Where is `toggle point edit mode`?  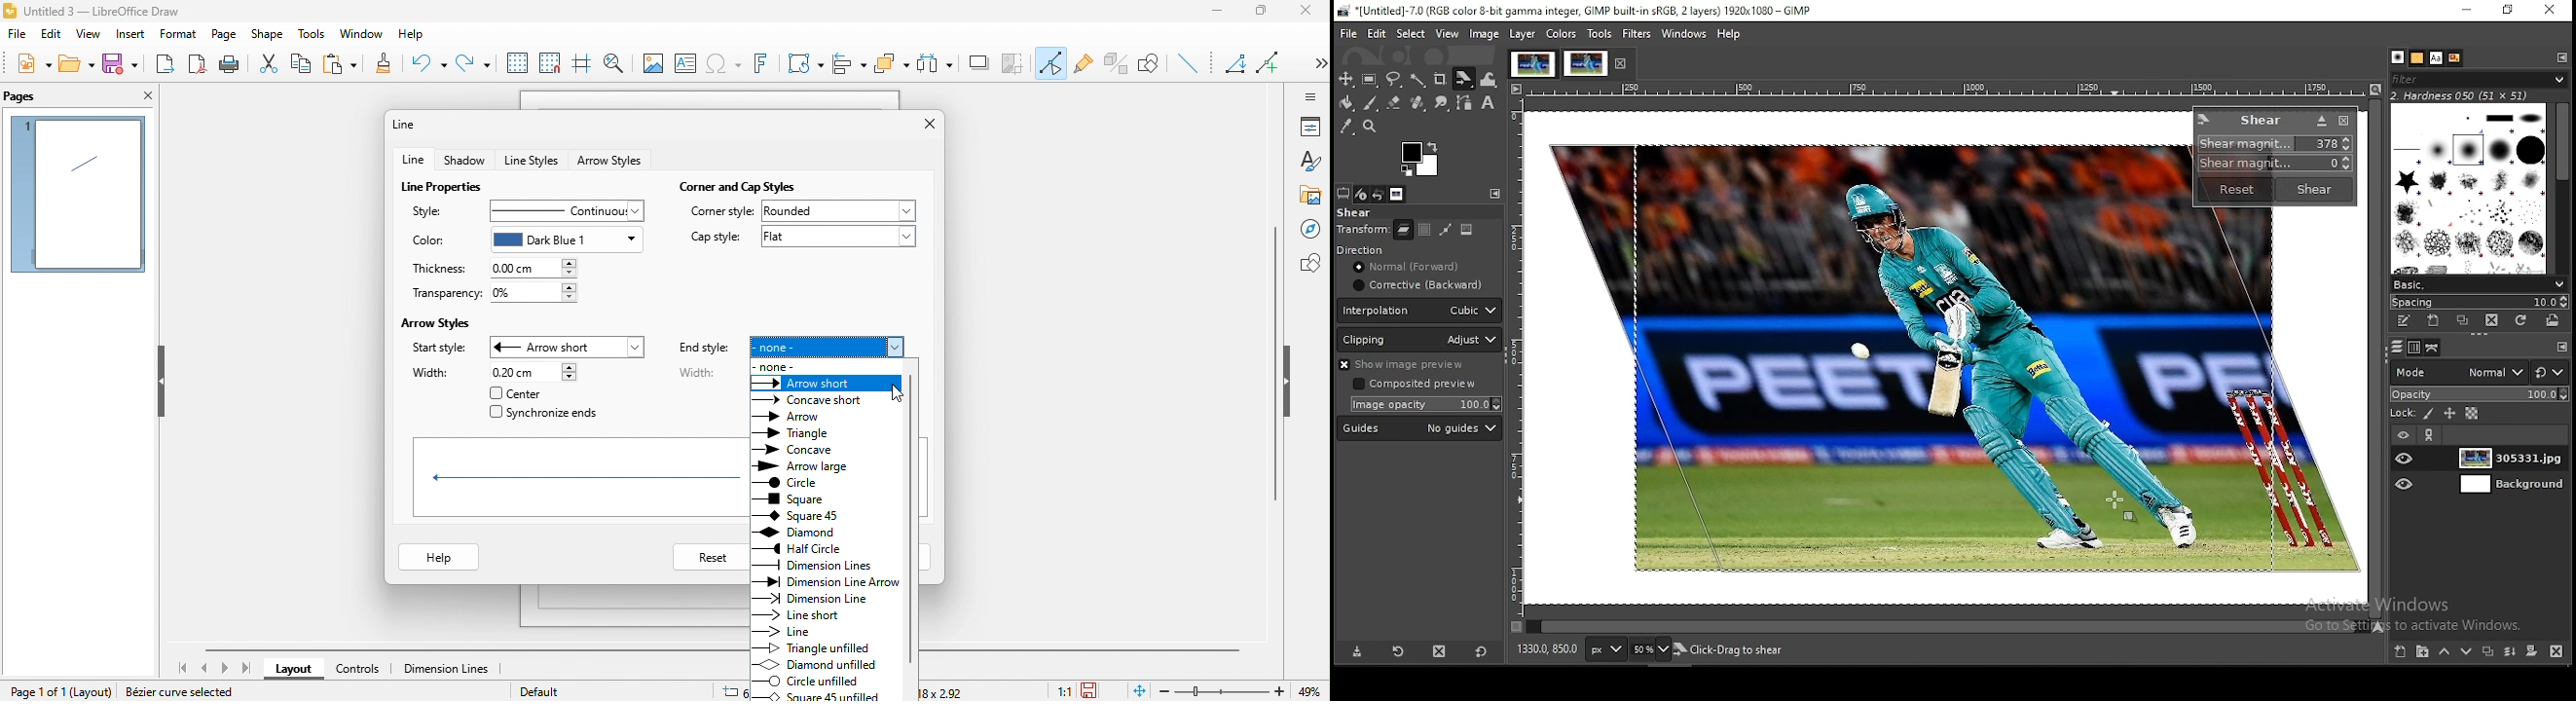 toggle point edit mode is located at coordinates (1052, 65).